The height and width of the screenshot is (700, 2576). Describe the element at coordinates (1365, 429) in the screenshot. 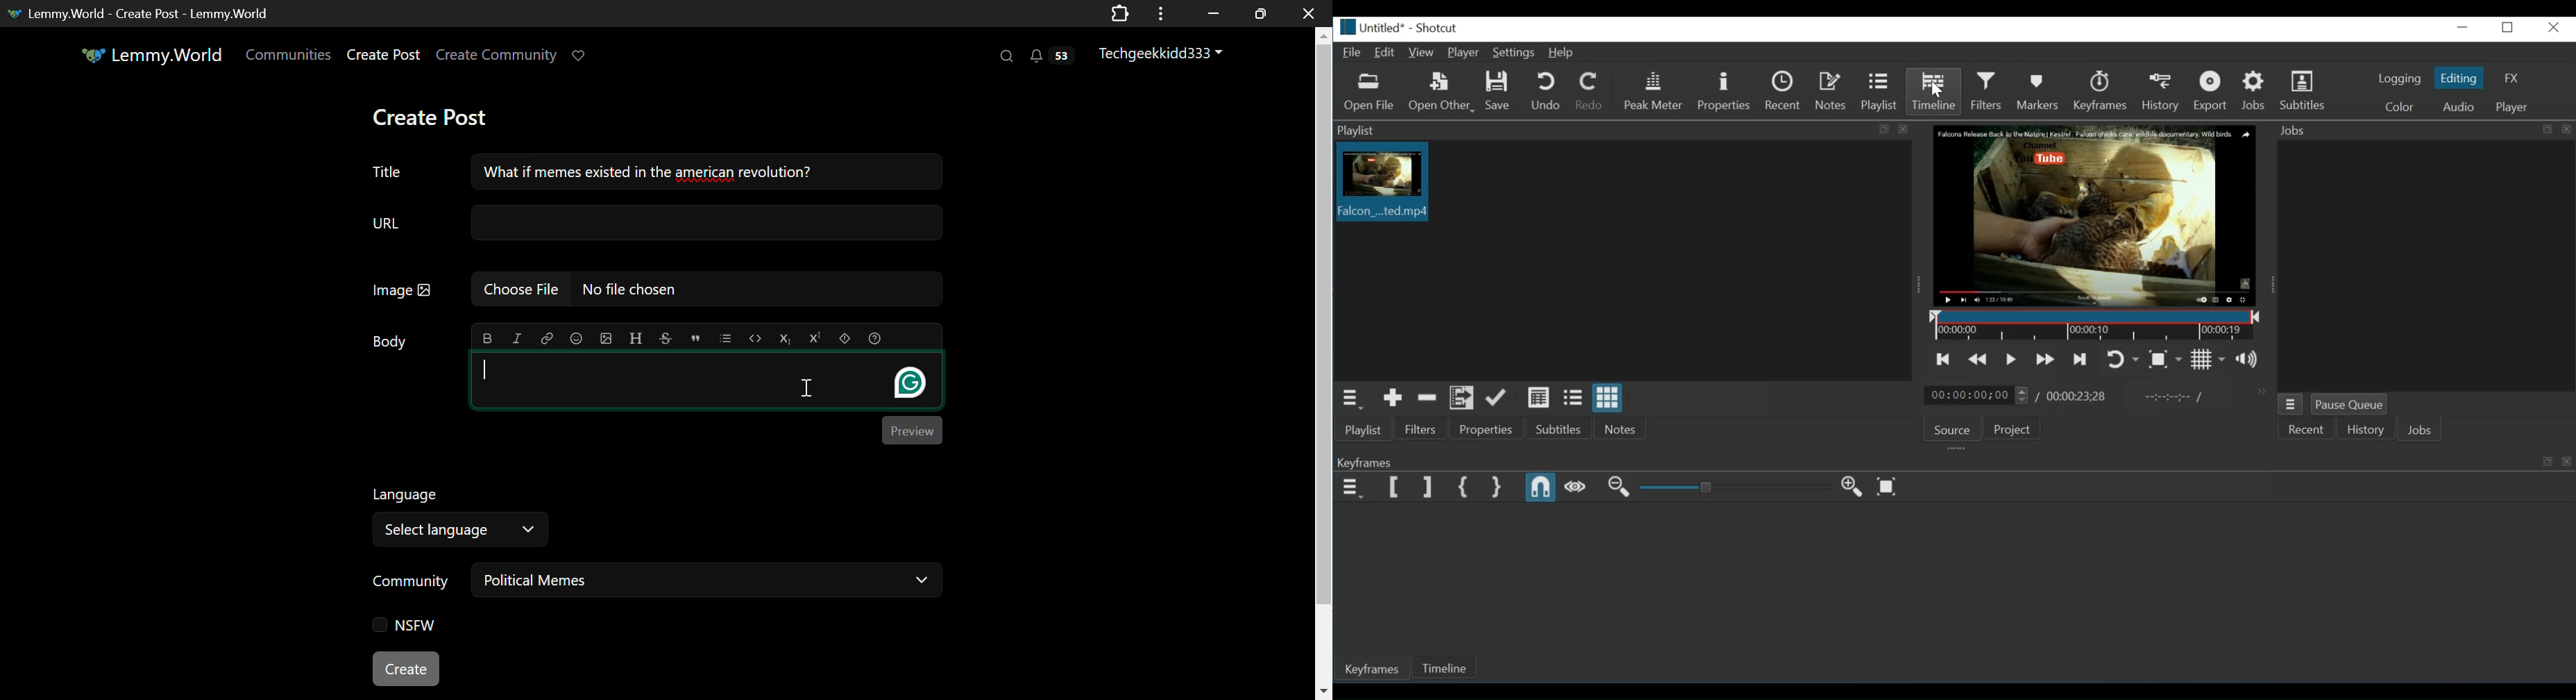

I see `Playlist` at that location.